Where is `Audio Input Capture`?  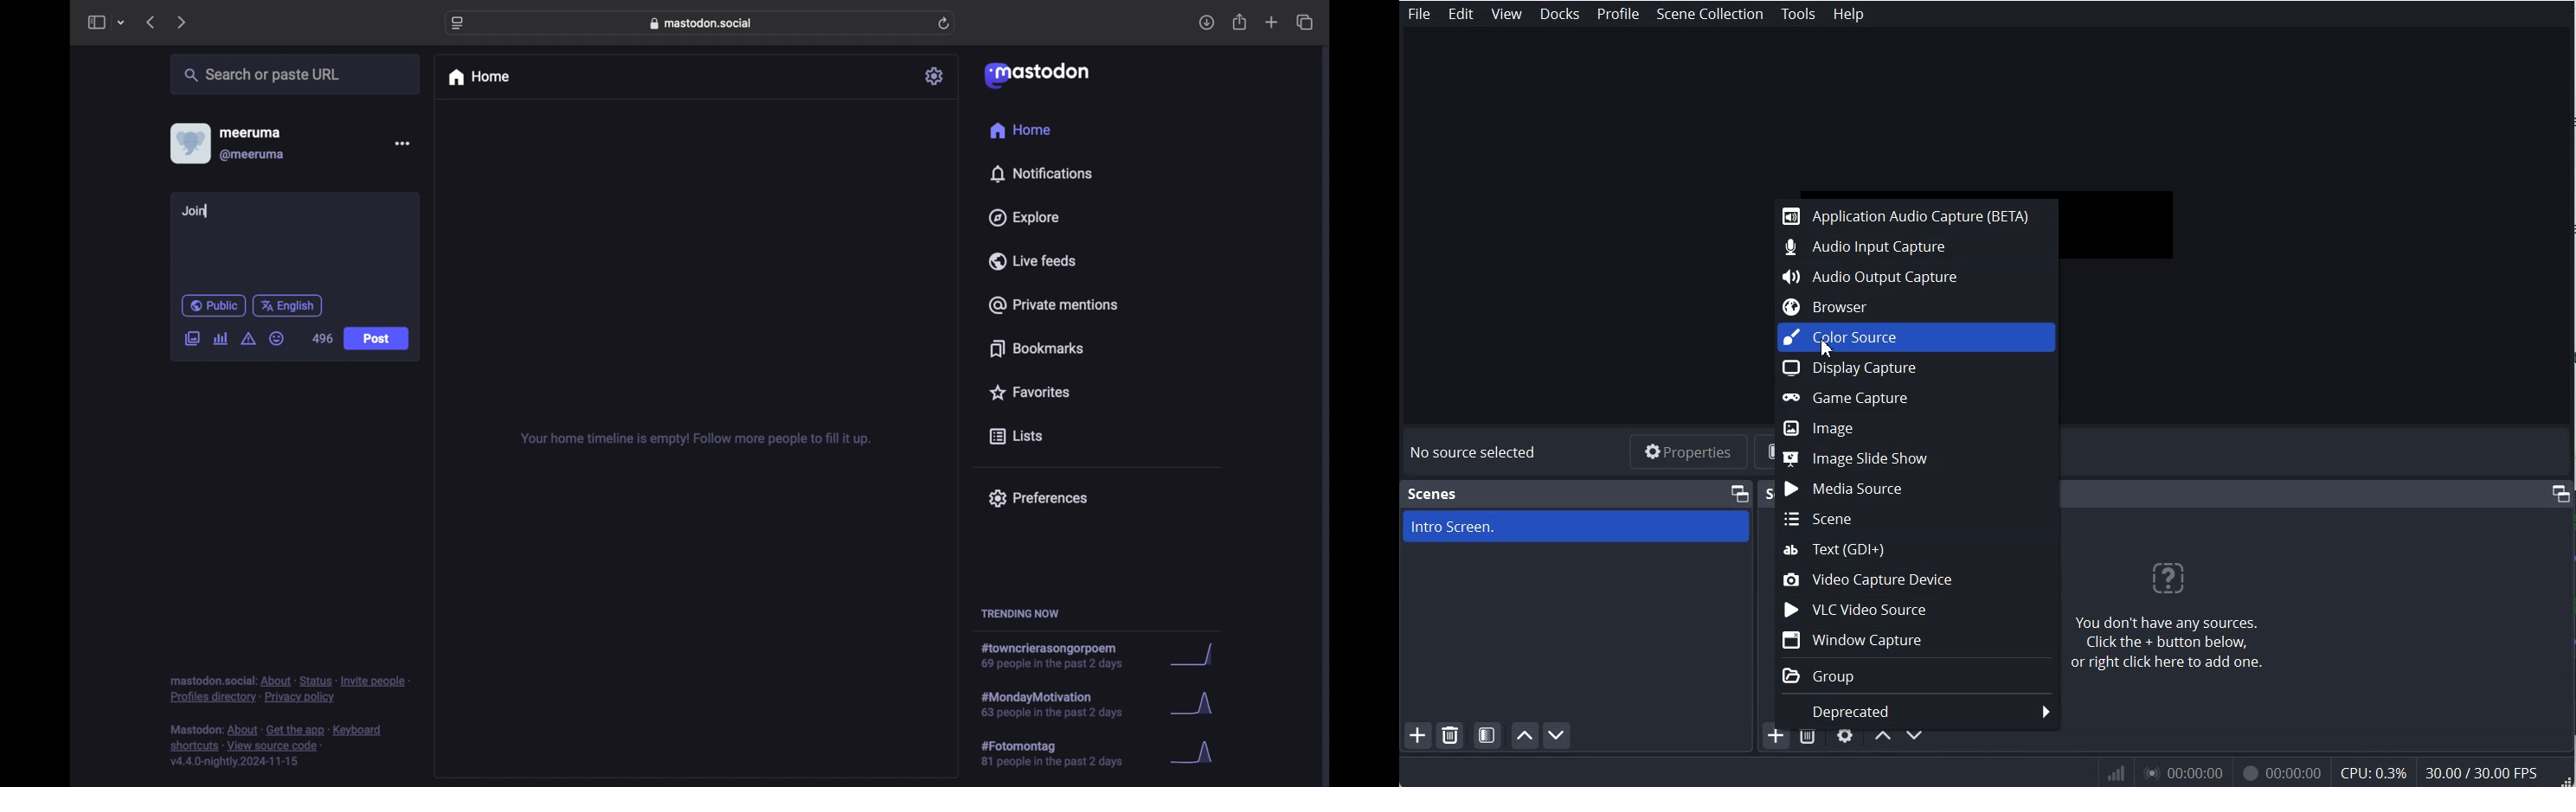
Audio Input Capture is located at coordinates (1916, 247).